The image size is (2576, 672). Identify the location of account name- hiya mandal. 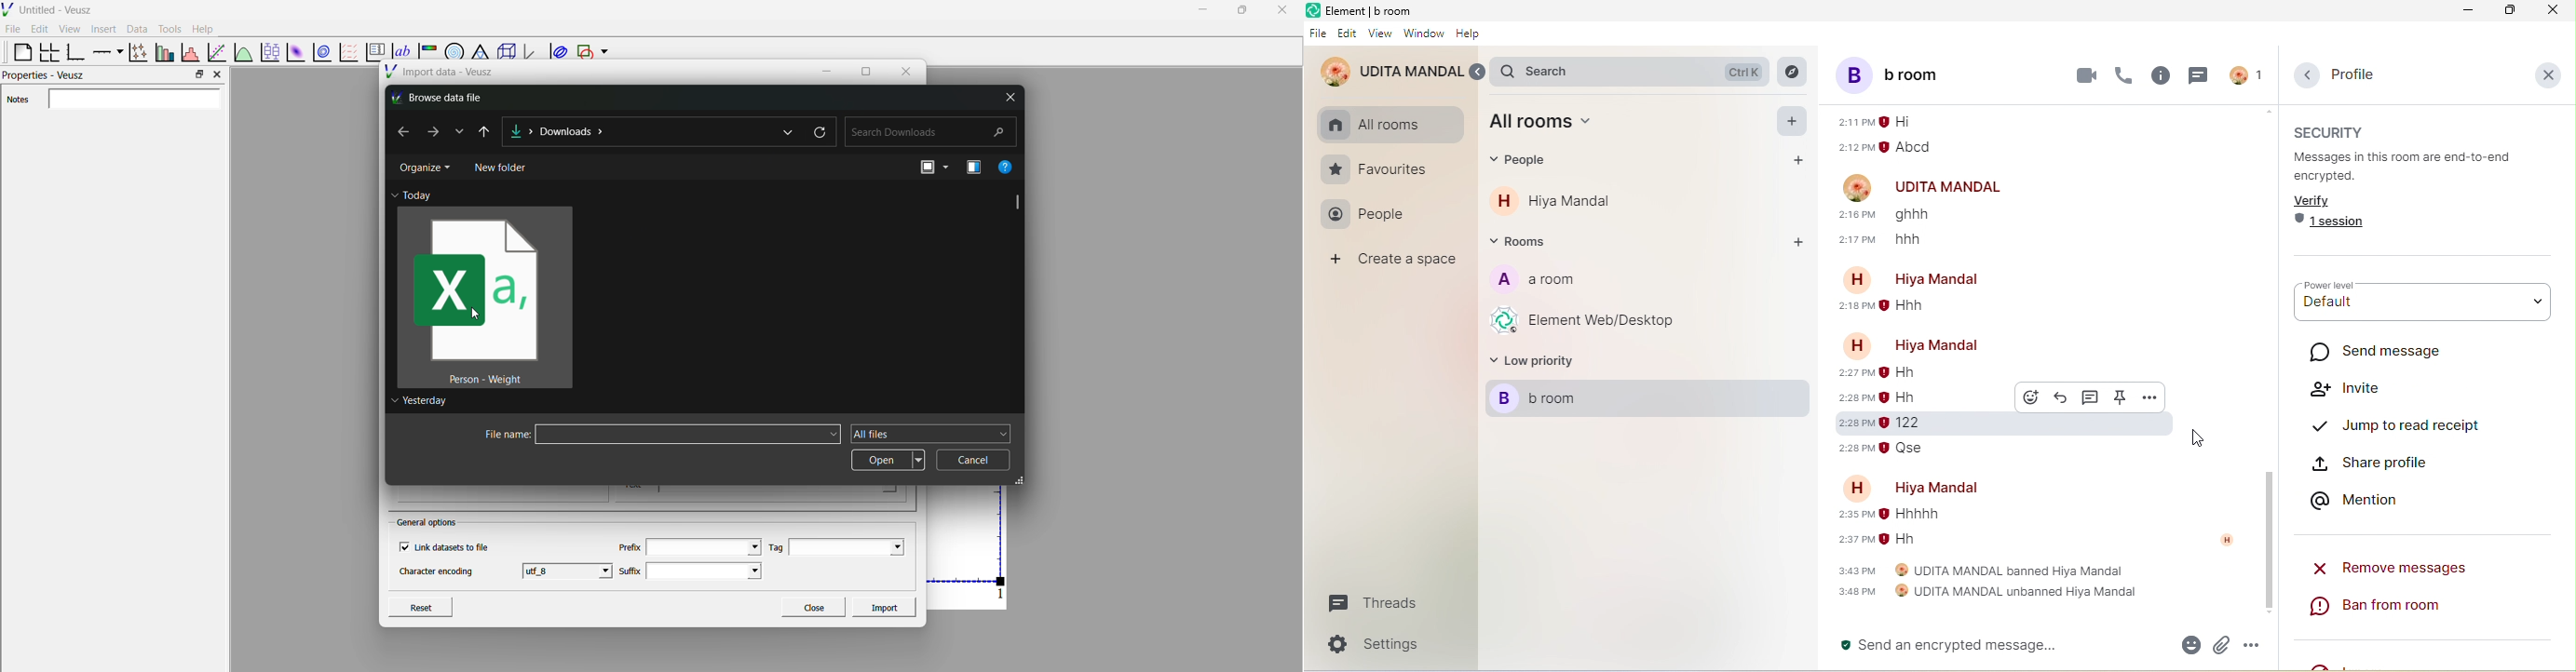
(1918, 343).